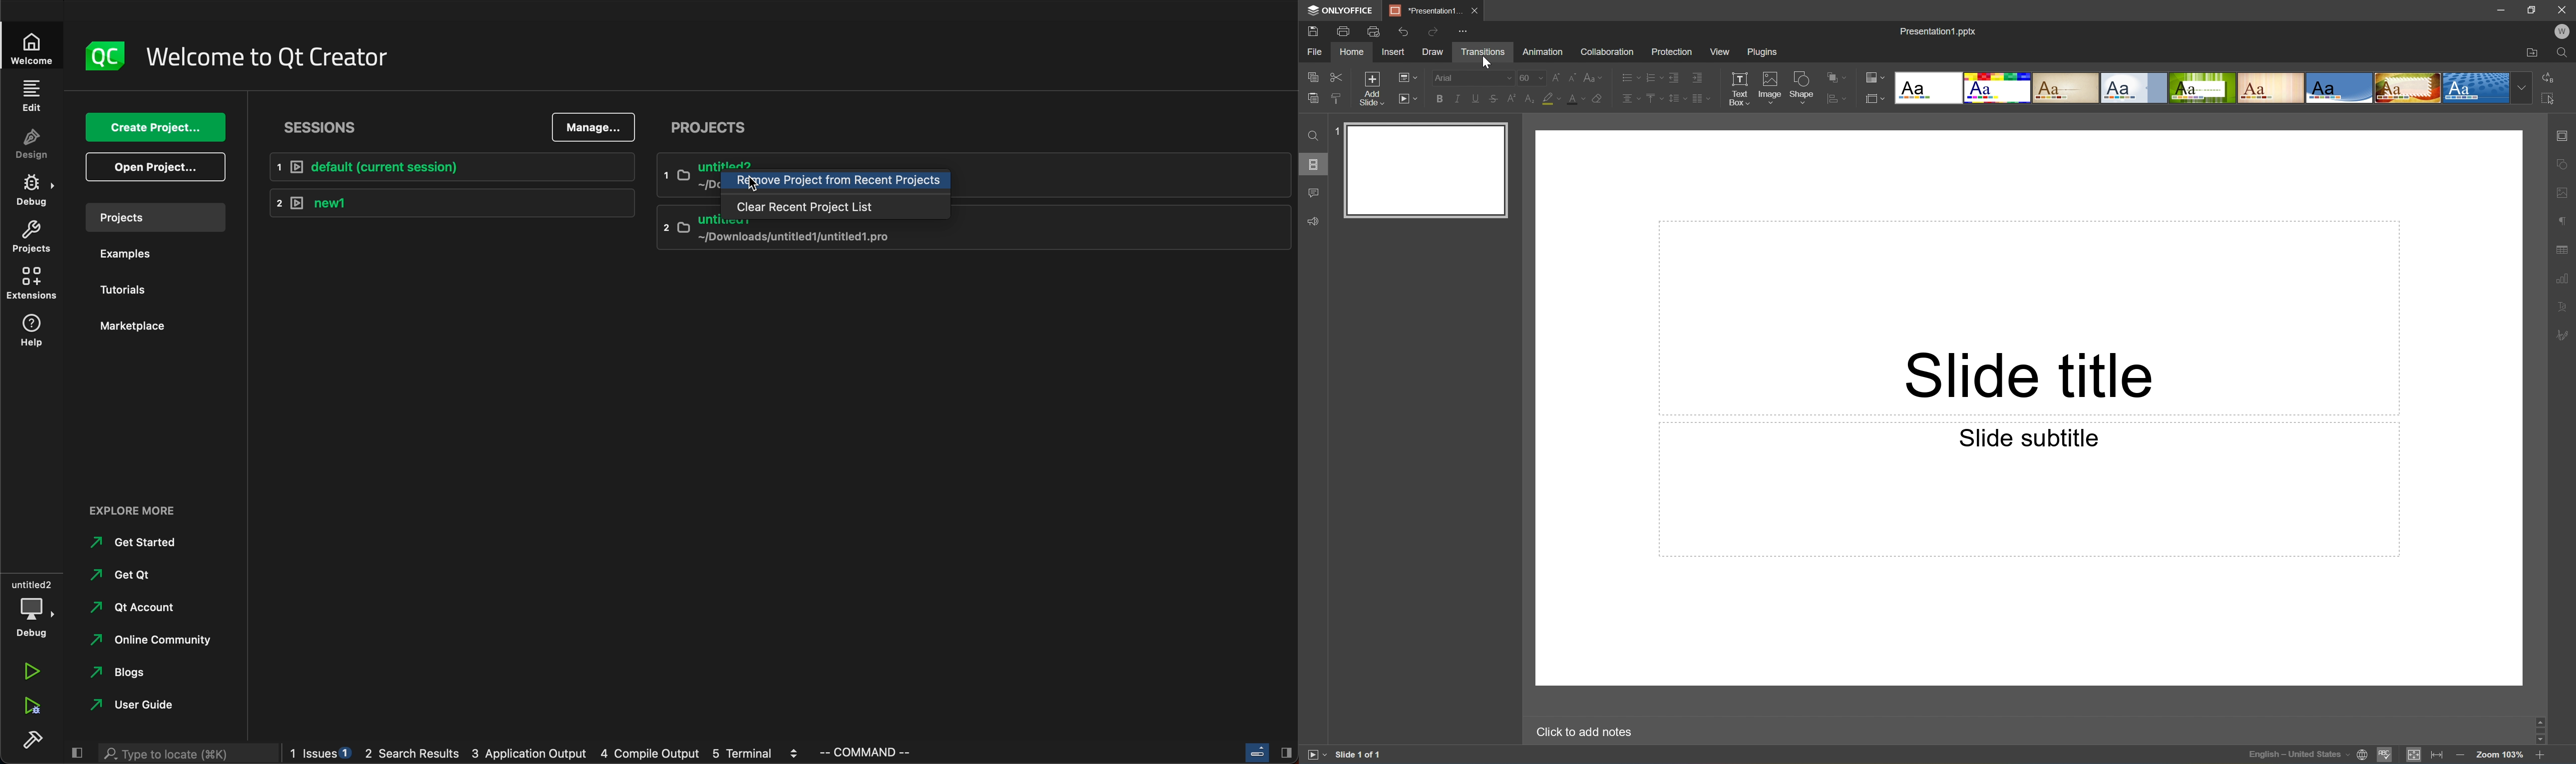 This screenshot has height=784, width=2576. Describe the element at coordinates (761, 184) in the screenshot. I see `cursor` at that location.